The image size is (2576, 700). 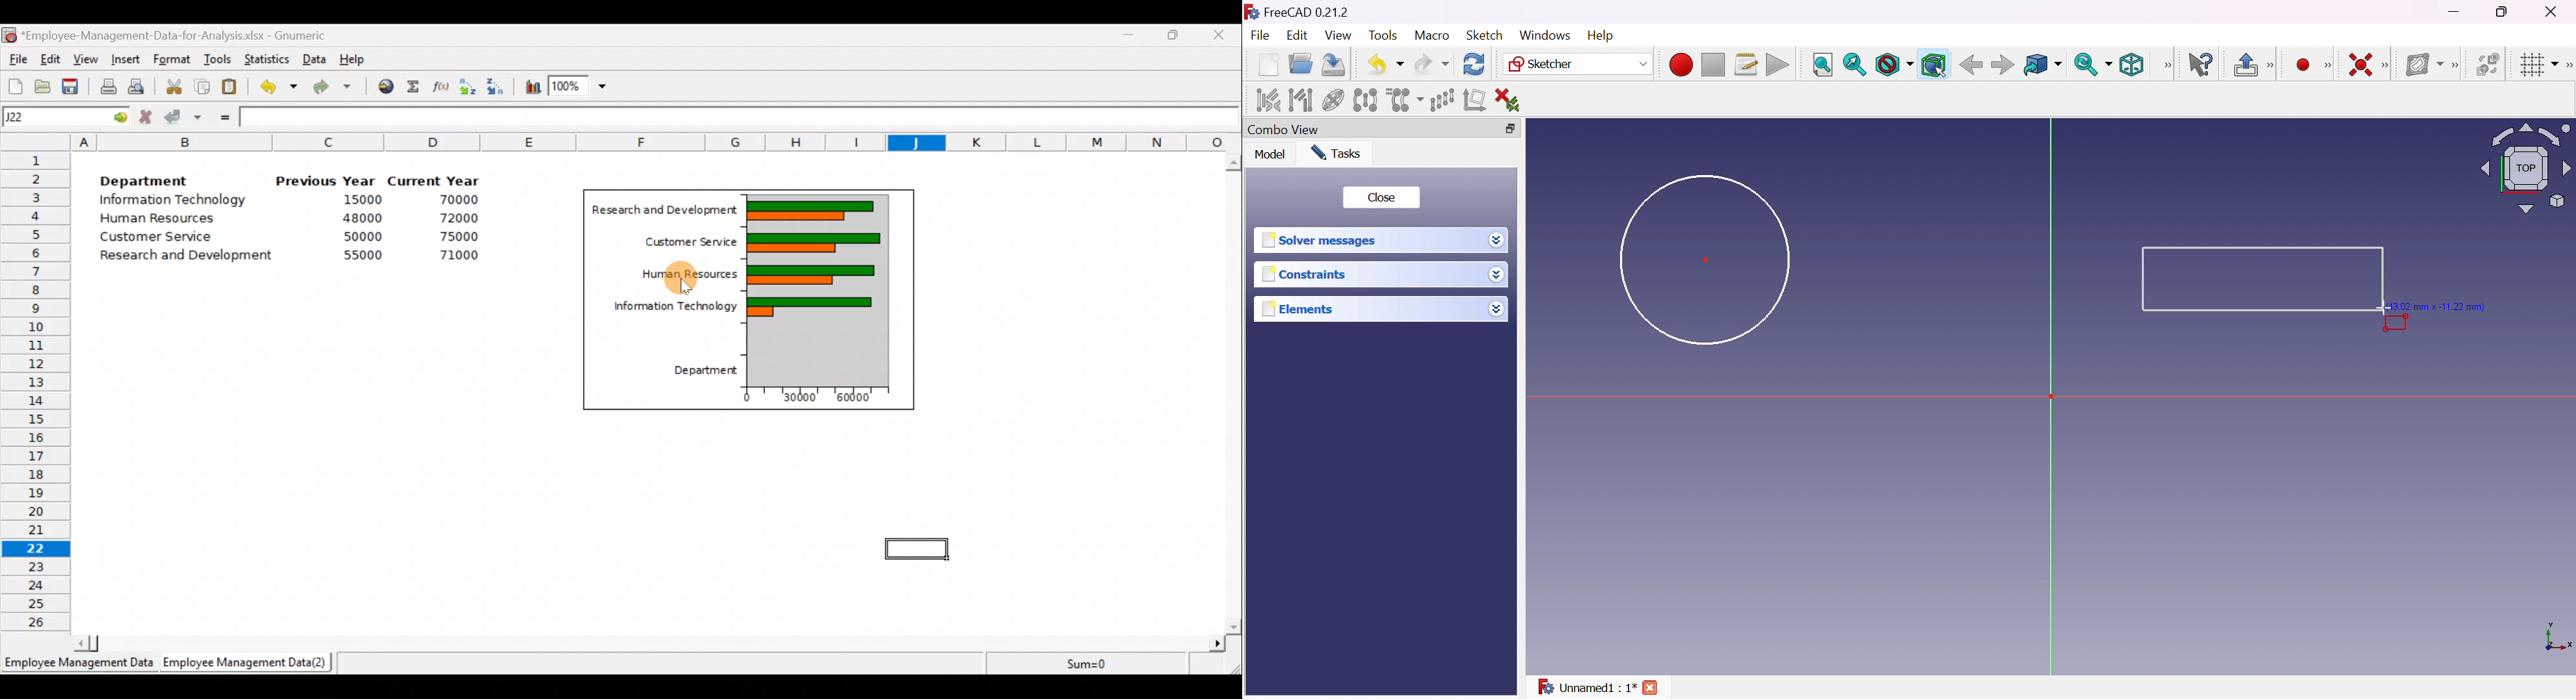 I want to click on close, so click(x=1653, y=687).